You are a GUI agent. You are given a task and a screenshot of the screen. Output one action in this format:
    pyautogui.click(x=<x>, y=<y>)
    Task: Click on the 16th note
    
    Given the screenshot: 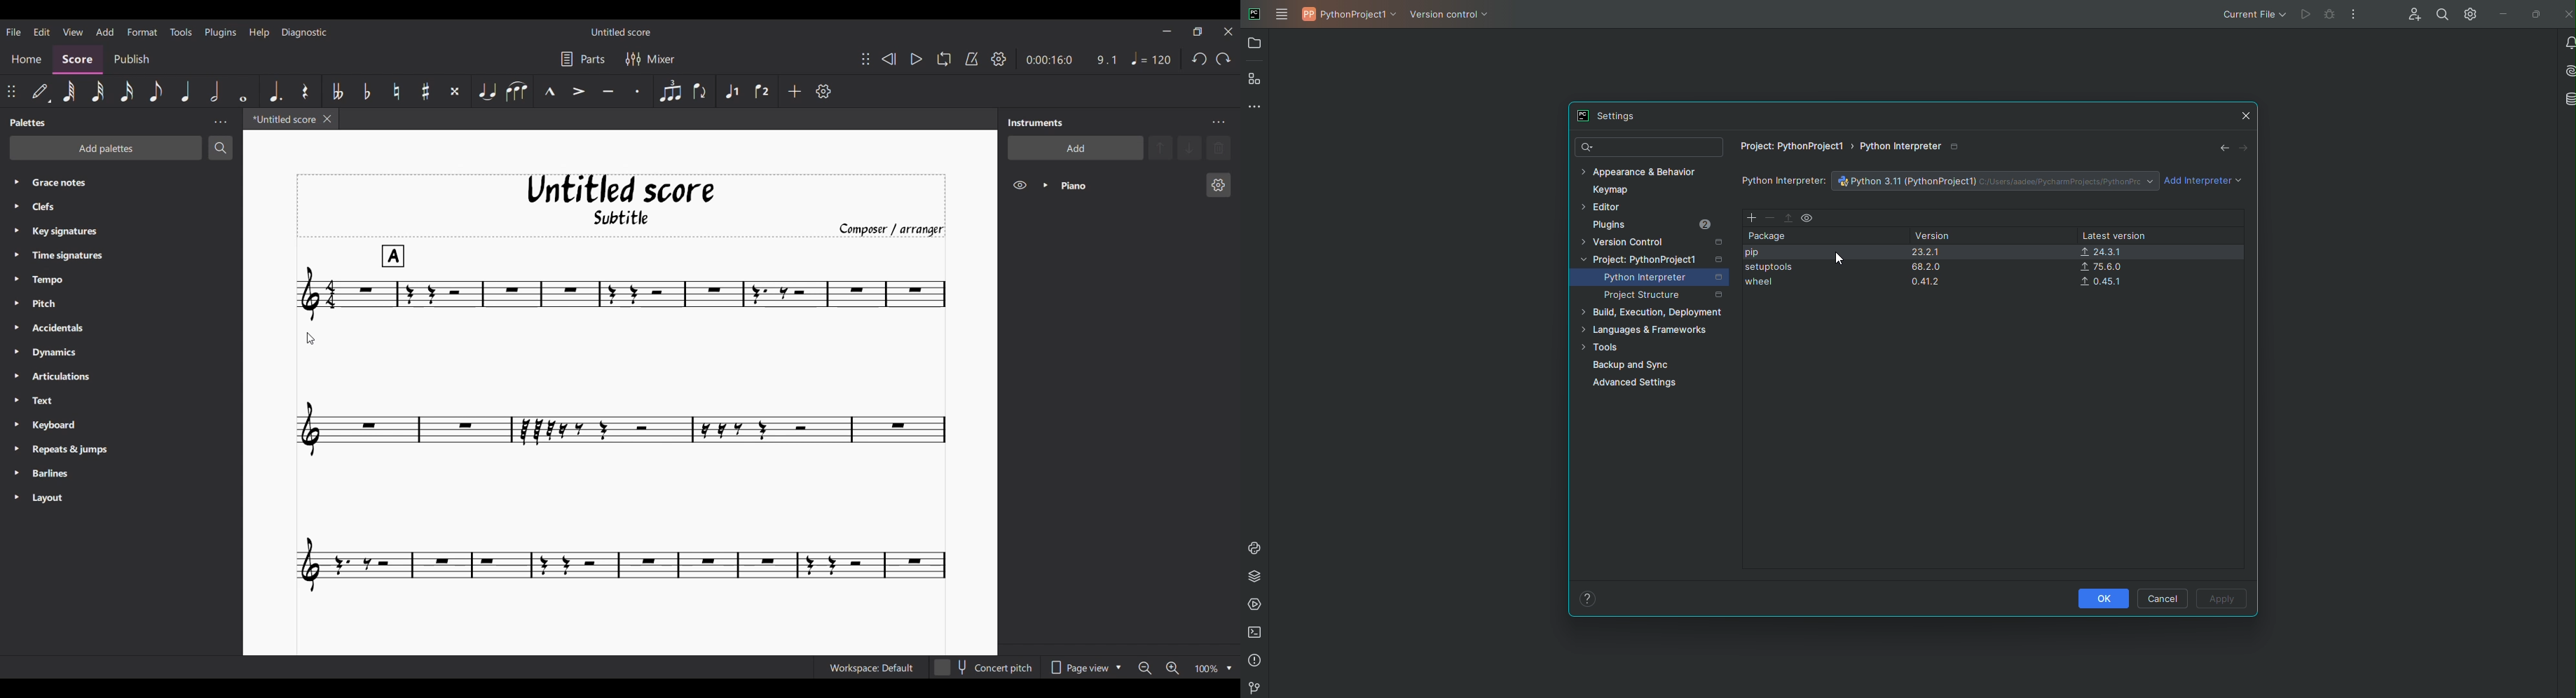 What is the action you would take?
    pyautogui.click(x=127, y=90)
    